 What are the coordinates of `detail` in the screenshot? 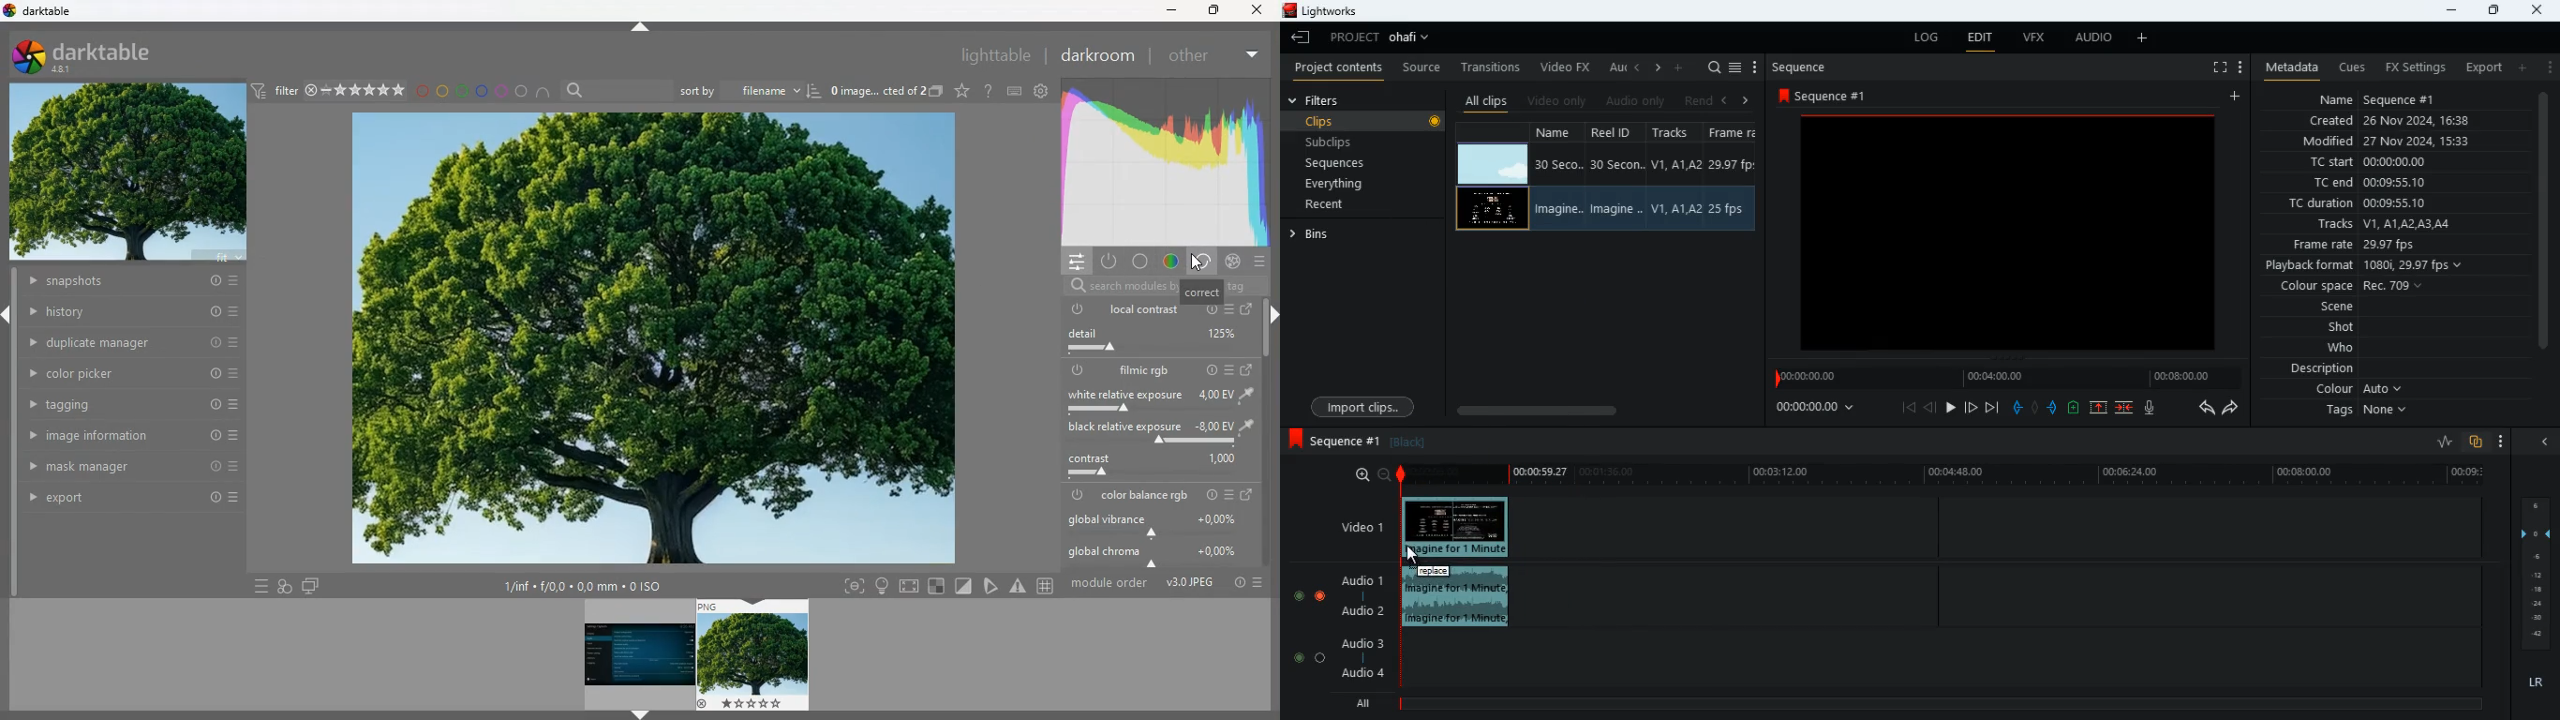 It's located at (1156, 340).